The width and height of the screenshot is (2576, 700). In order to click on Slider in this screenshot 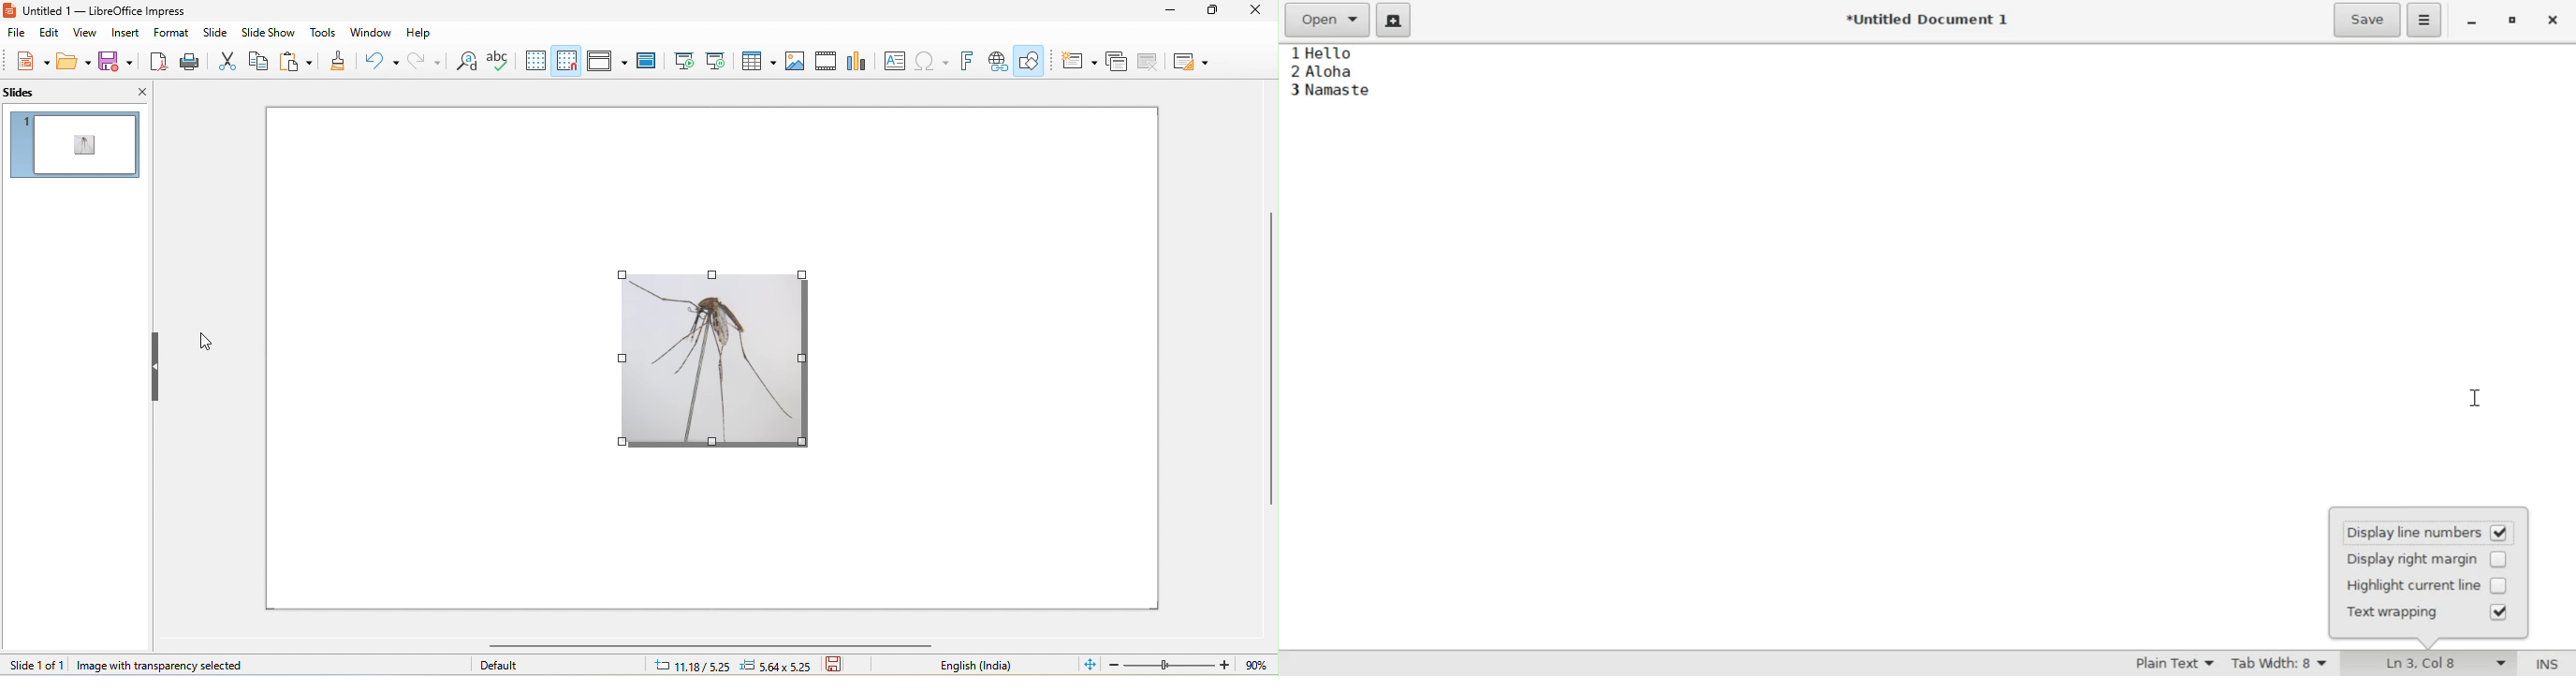, I will do `click(154, 370)`.